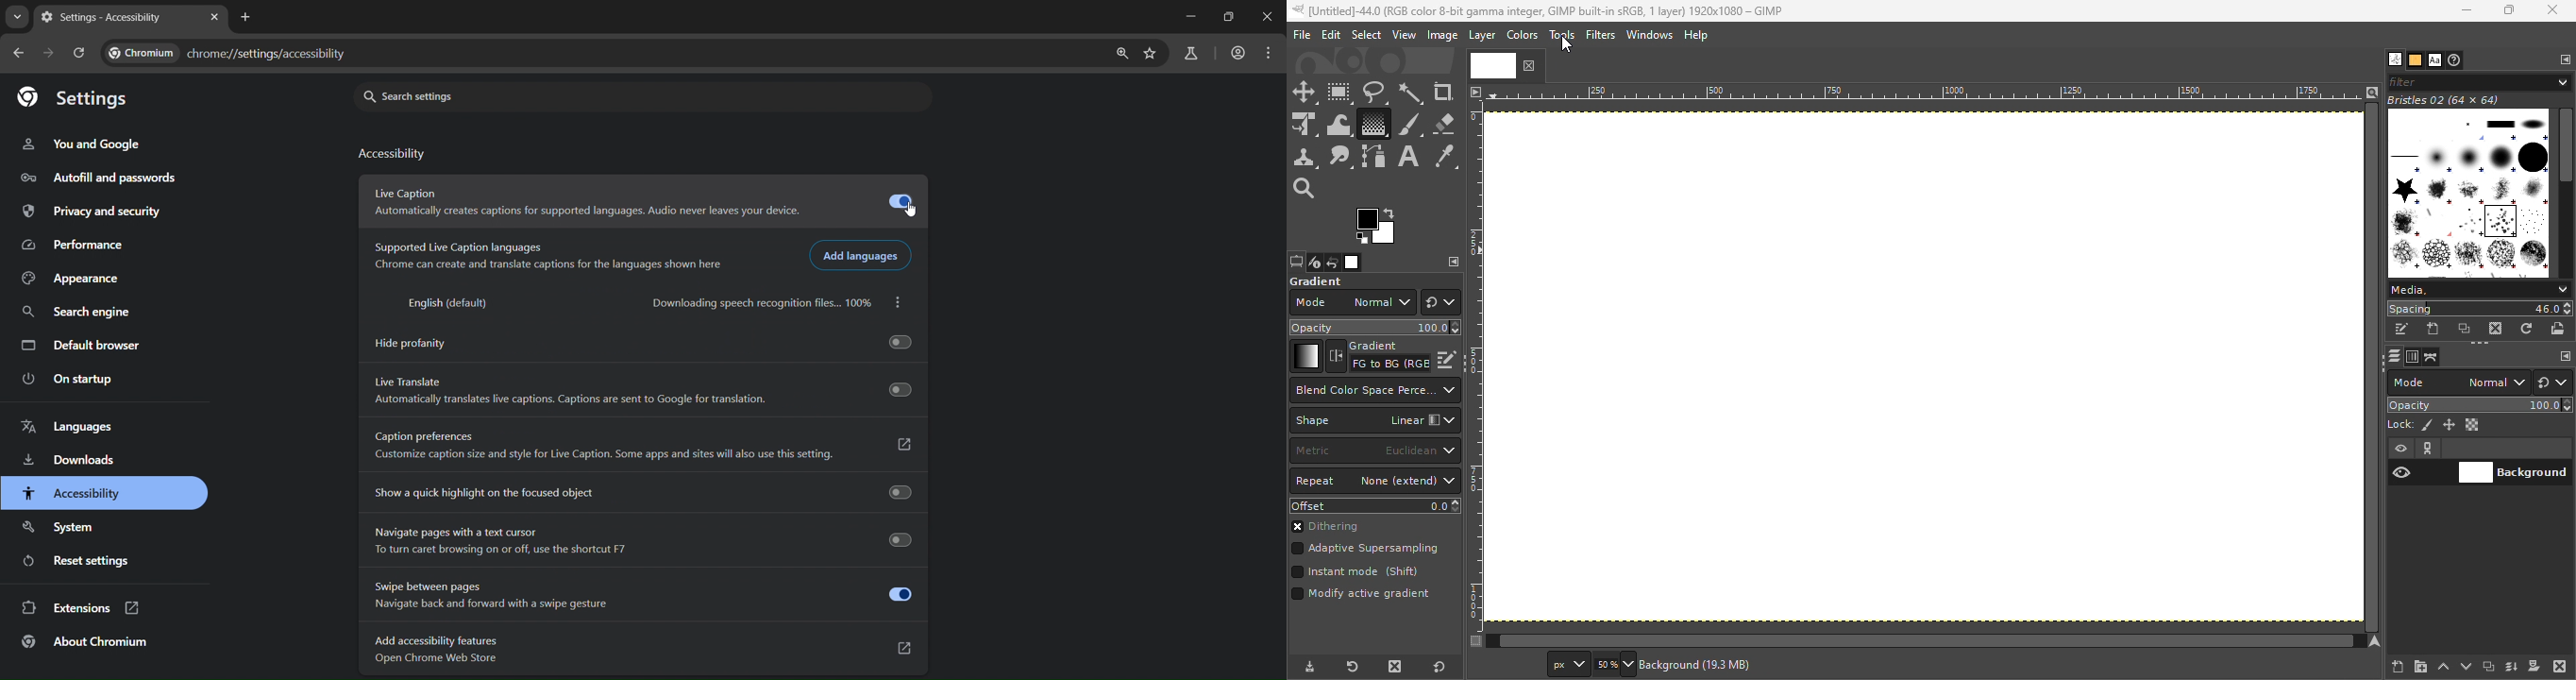 Image resolution: width=2576 pixels, height=700 pixels. I want to click on Help, so click(1698, 35).